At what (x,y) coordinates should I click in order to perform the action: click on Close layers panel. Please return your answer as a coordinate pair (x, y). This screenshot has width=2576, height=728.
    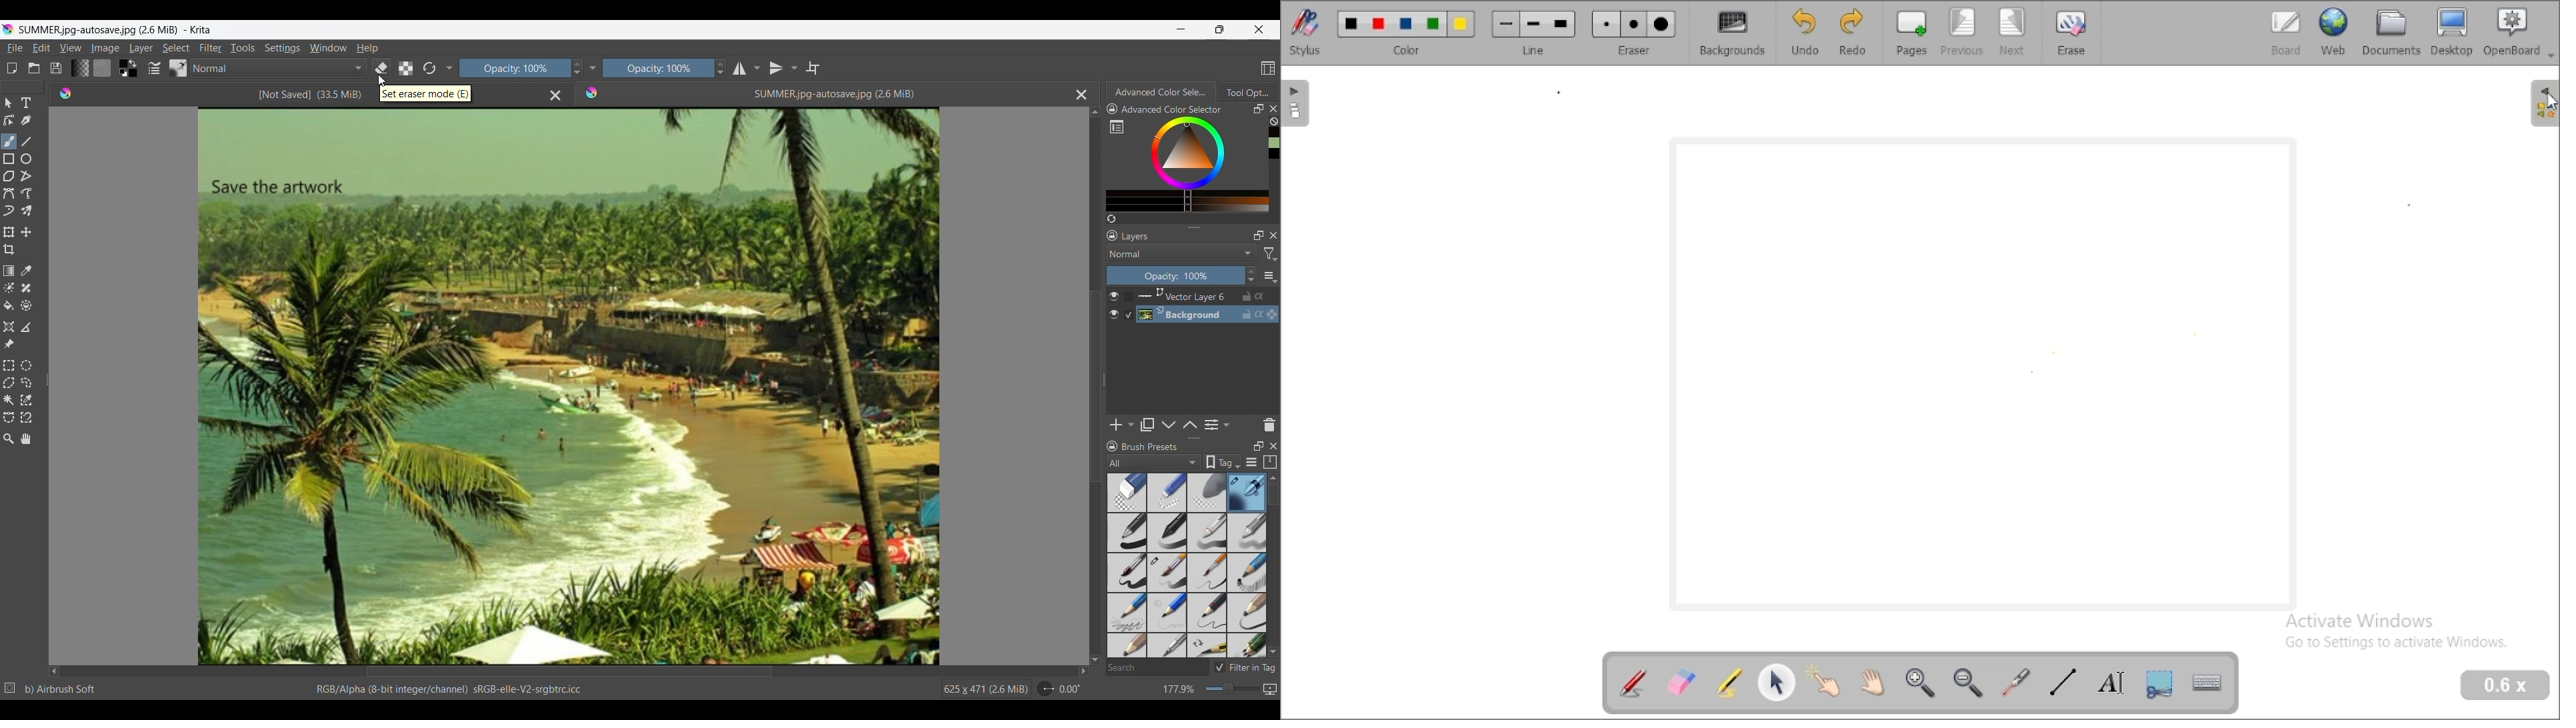
    Looking at the image, I should click on (1271, 235).